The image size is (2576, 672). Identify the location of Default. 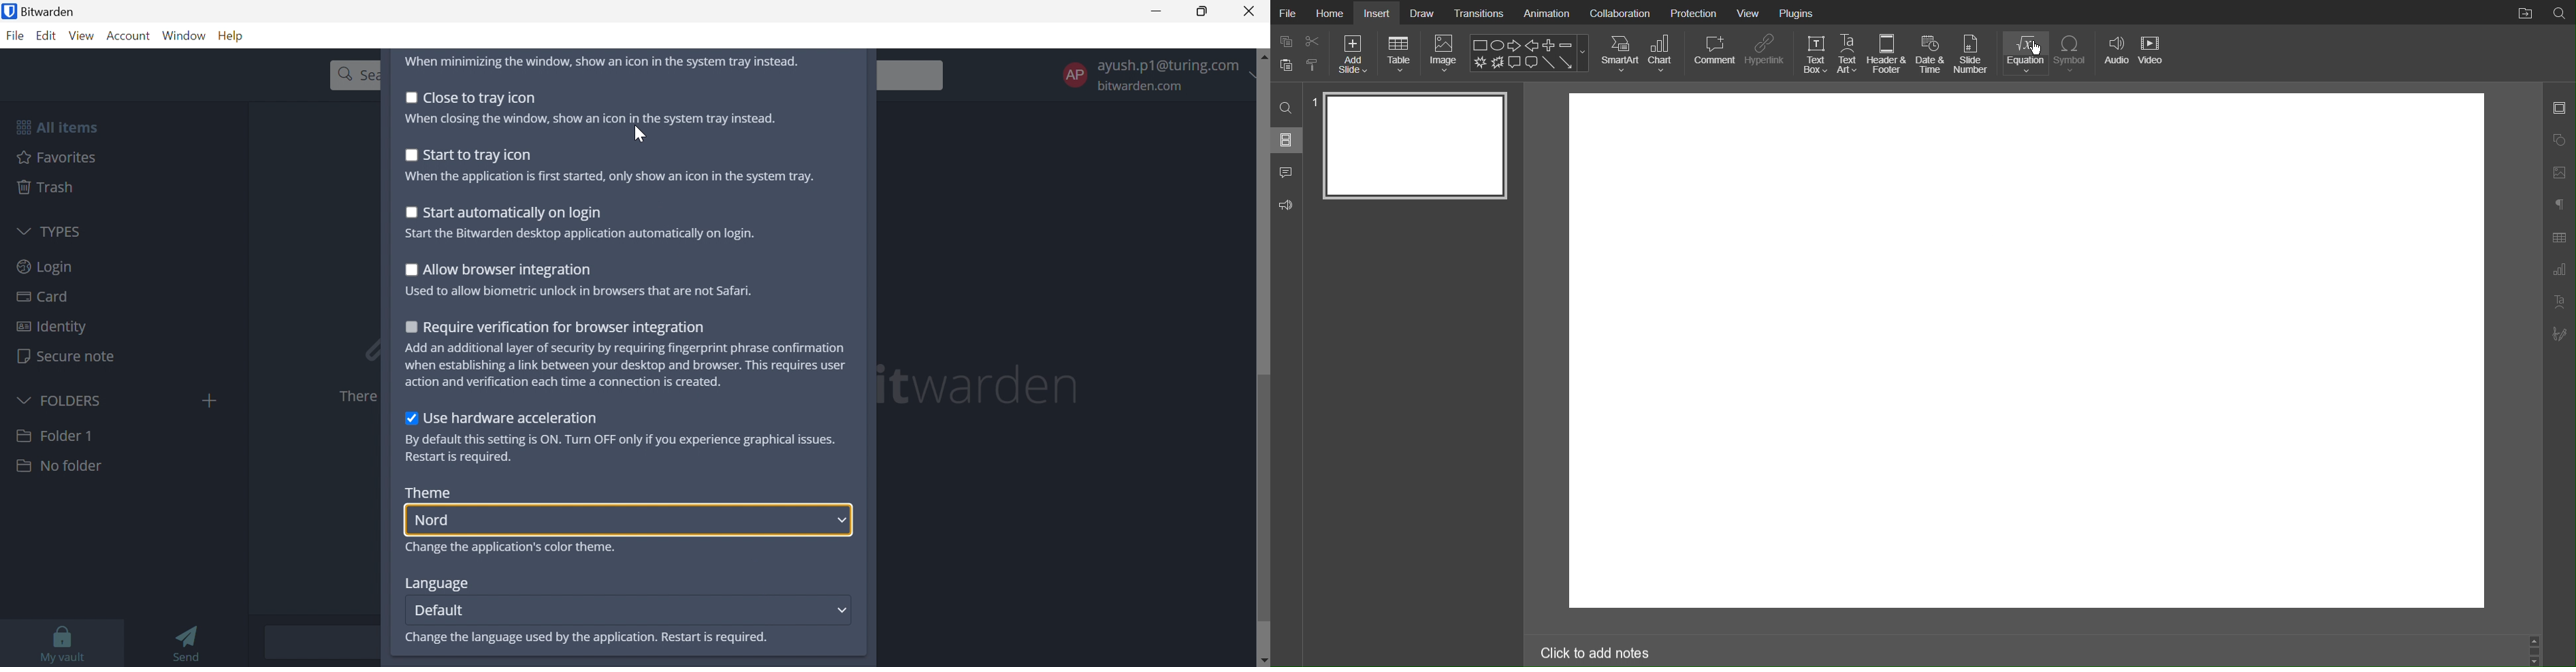
(445, 520).